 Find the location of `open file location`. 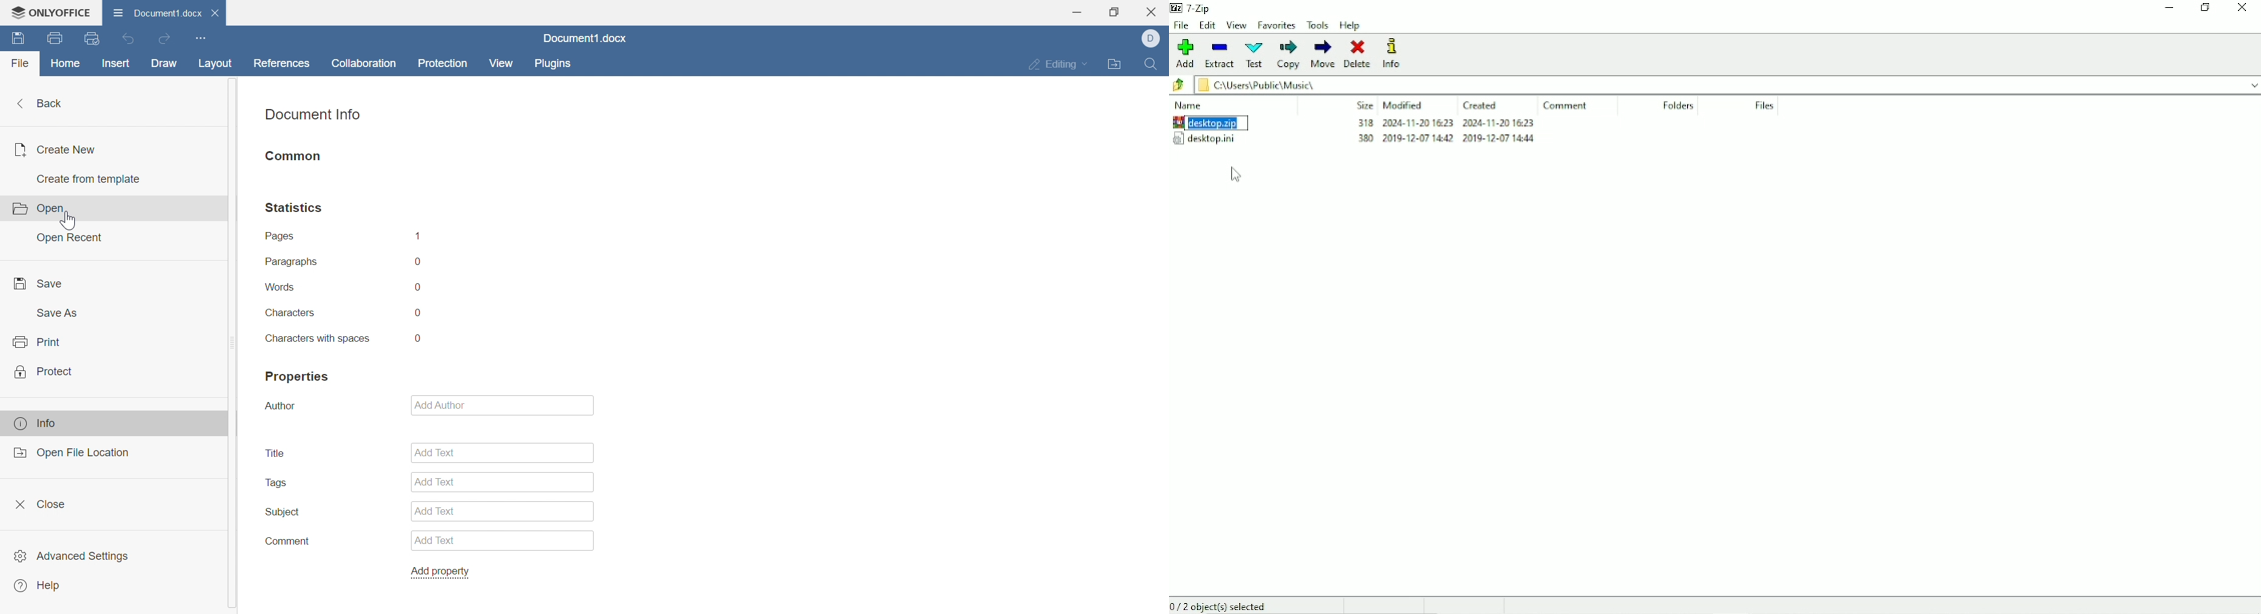

open file location is located at coordinates (72, 452).